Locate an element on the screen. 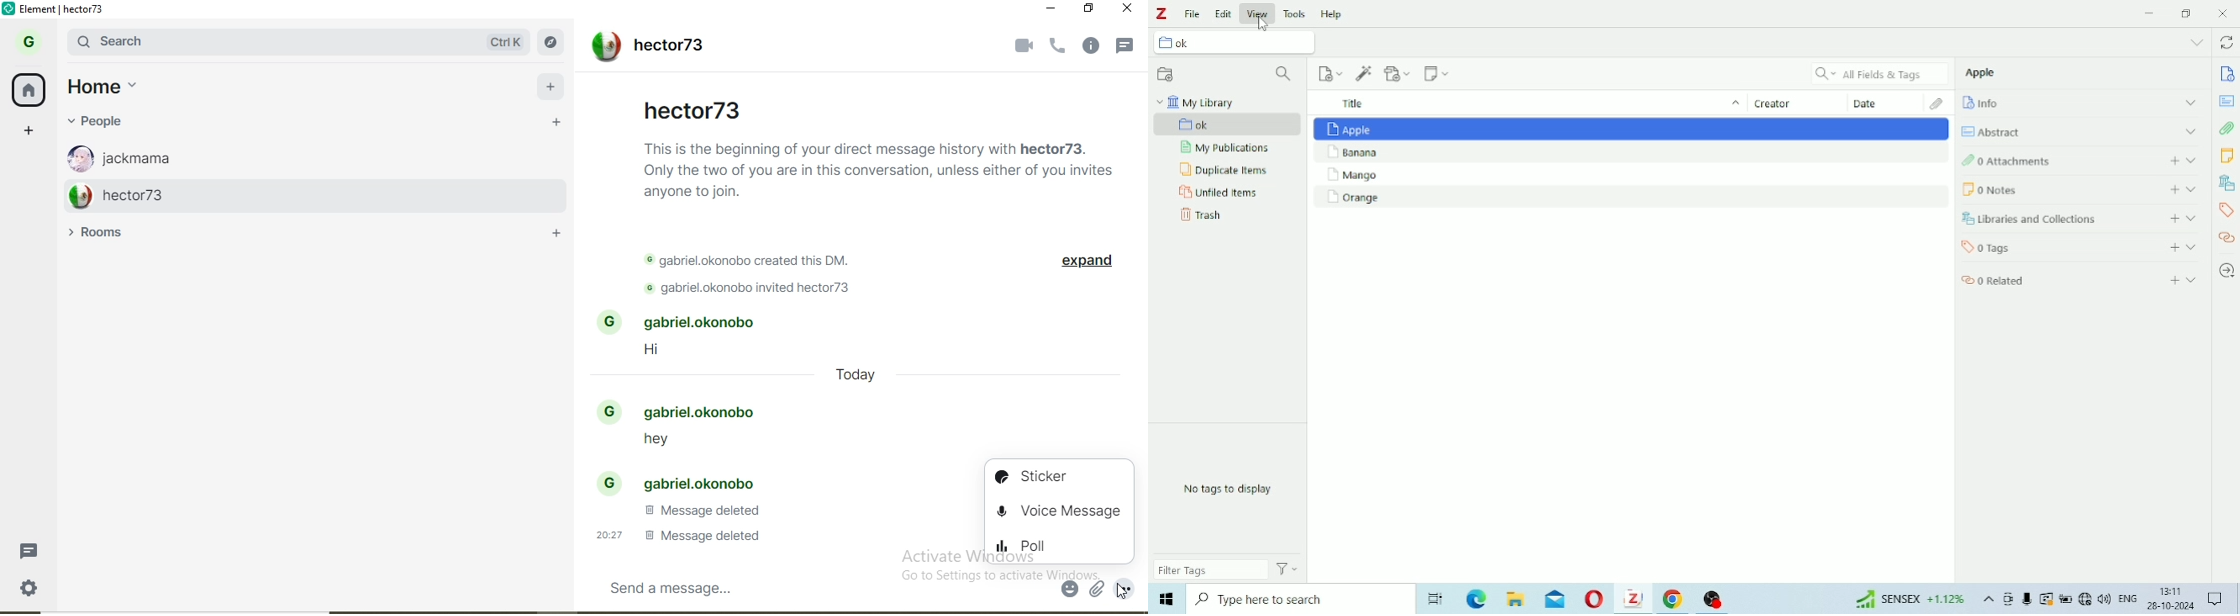  search bar is located at coordinates (258, 41).